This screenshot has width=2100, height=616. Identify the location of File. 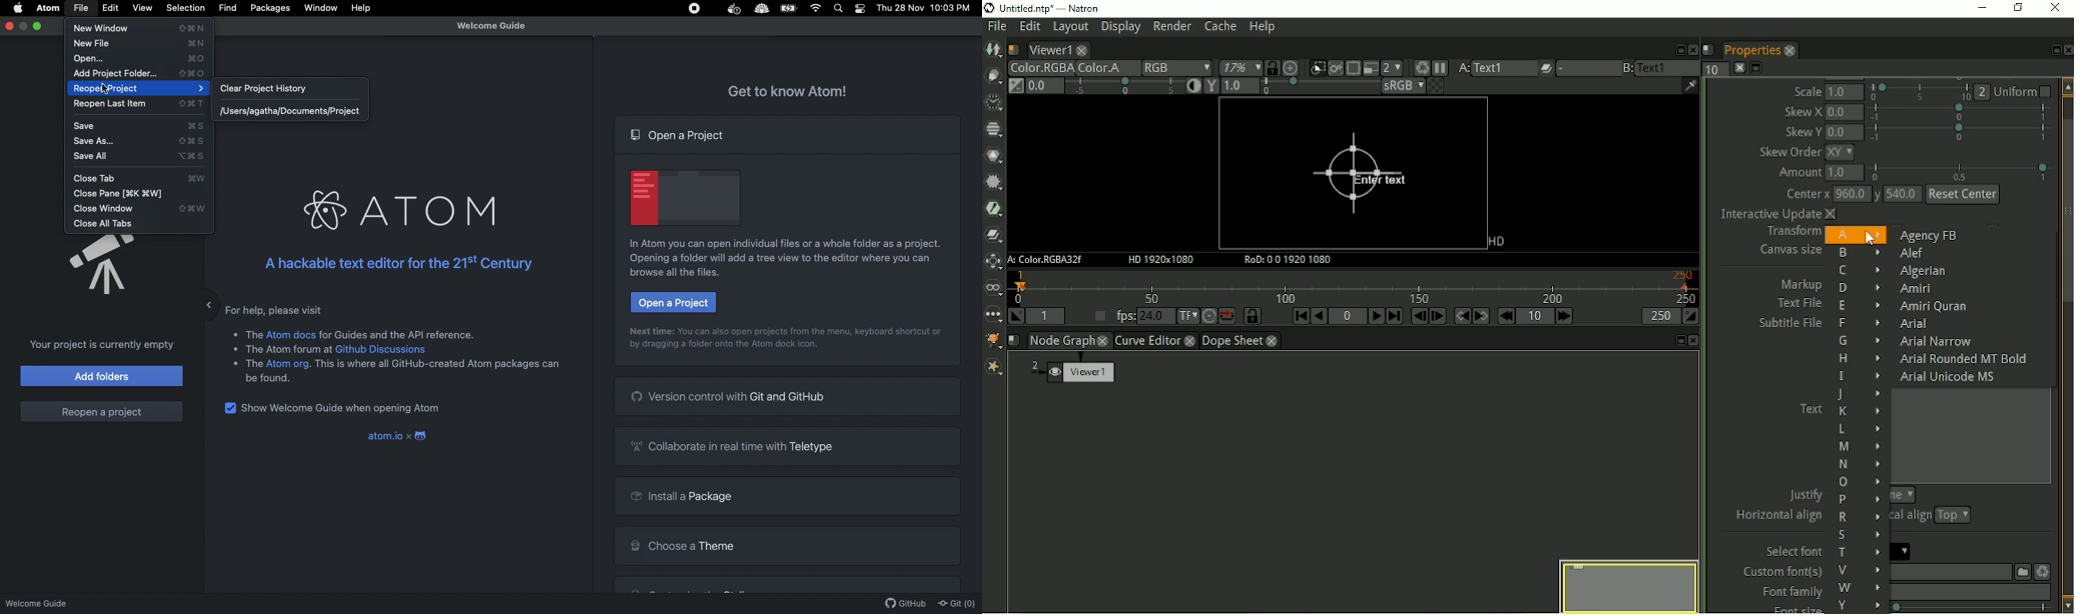
(81, 8).